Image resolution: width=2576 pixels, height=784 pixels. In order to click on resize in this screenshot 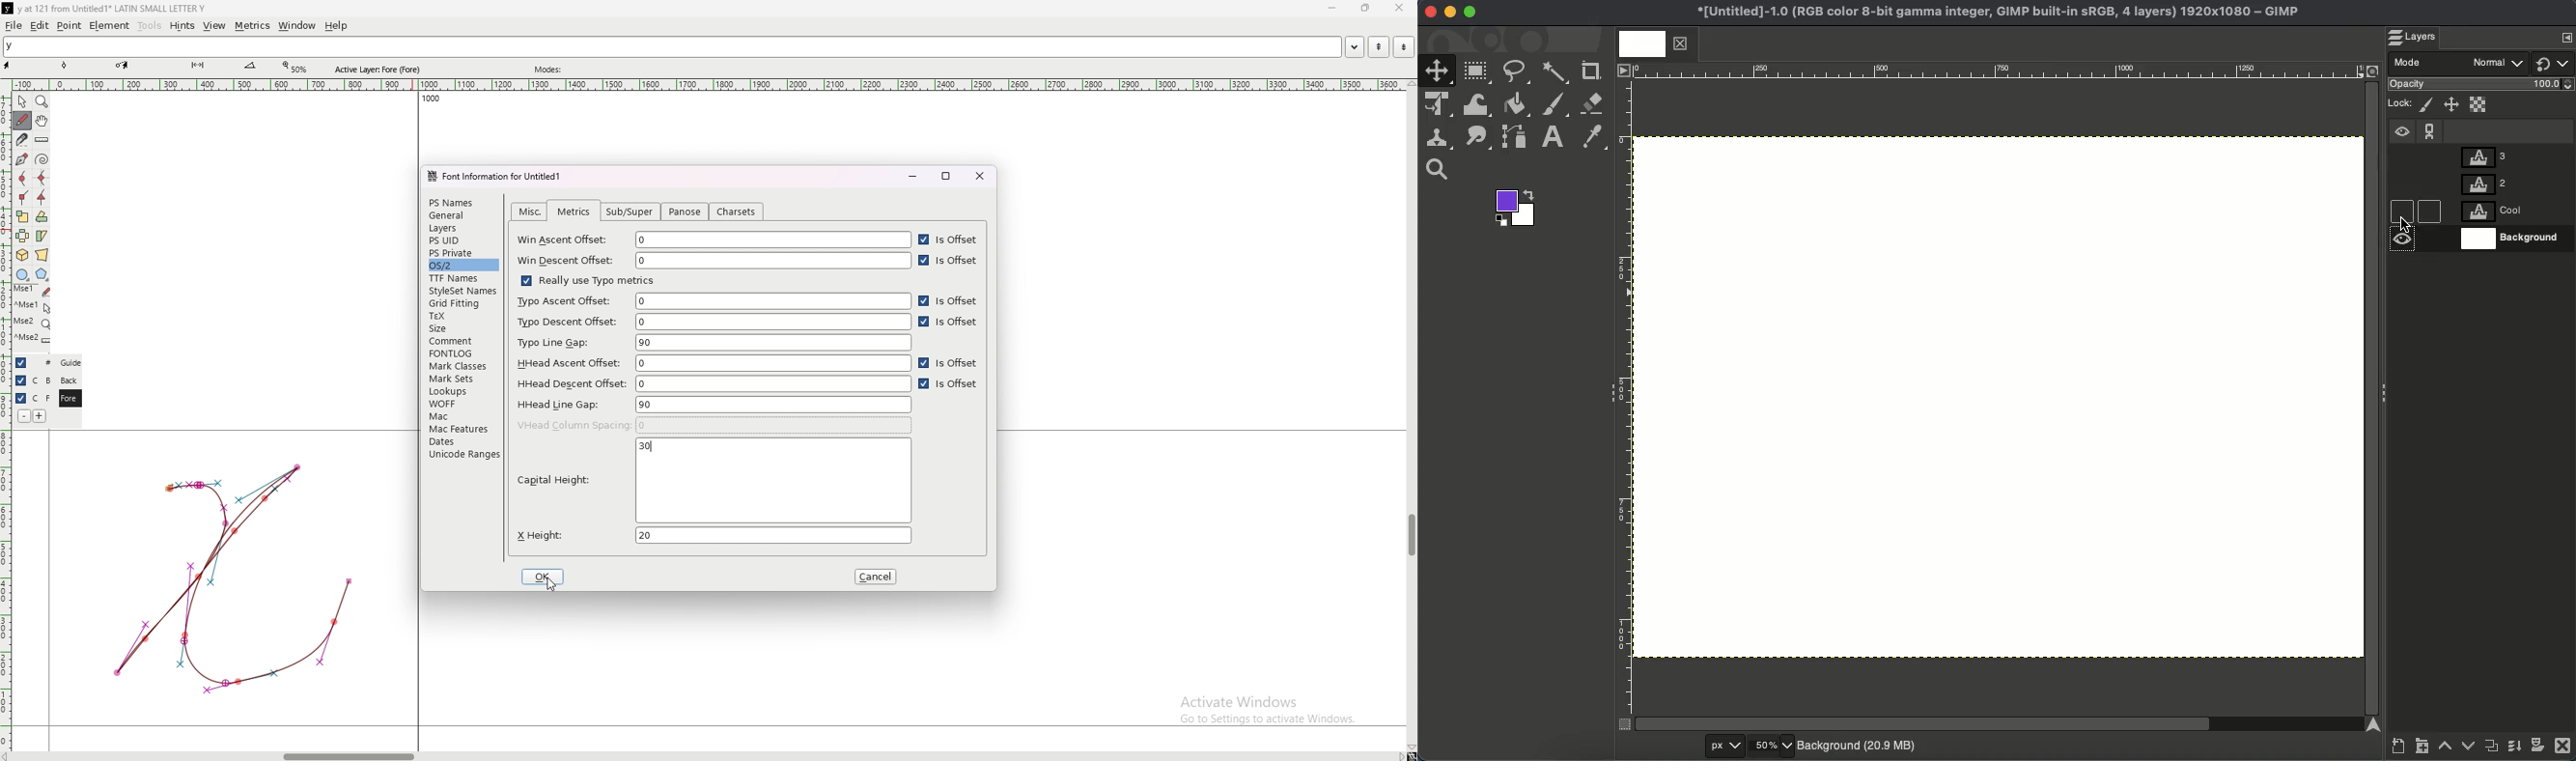, I will do `click(1365, 8)`.